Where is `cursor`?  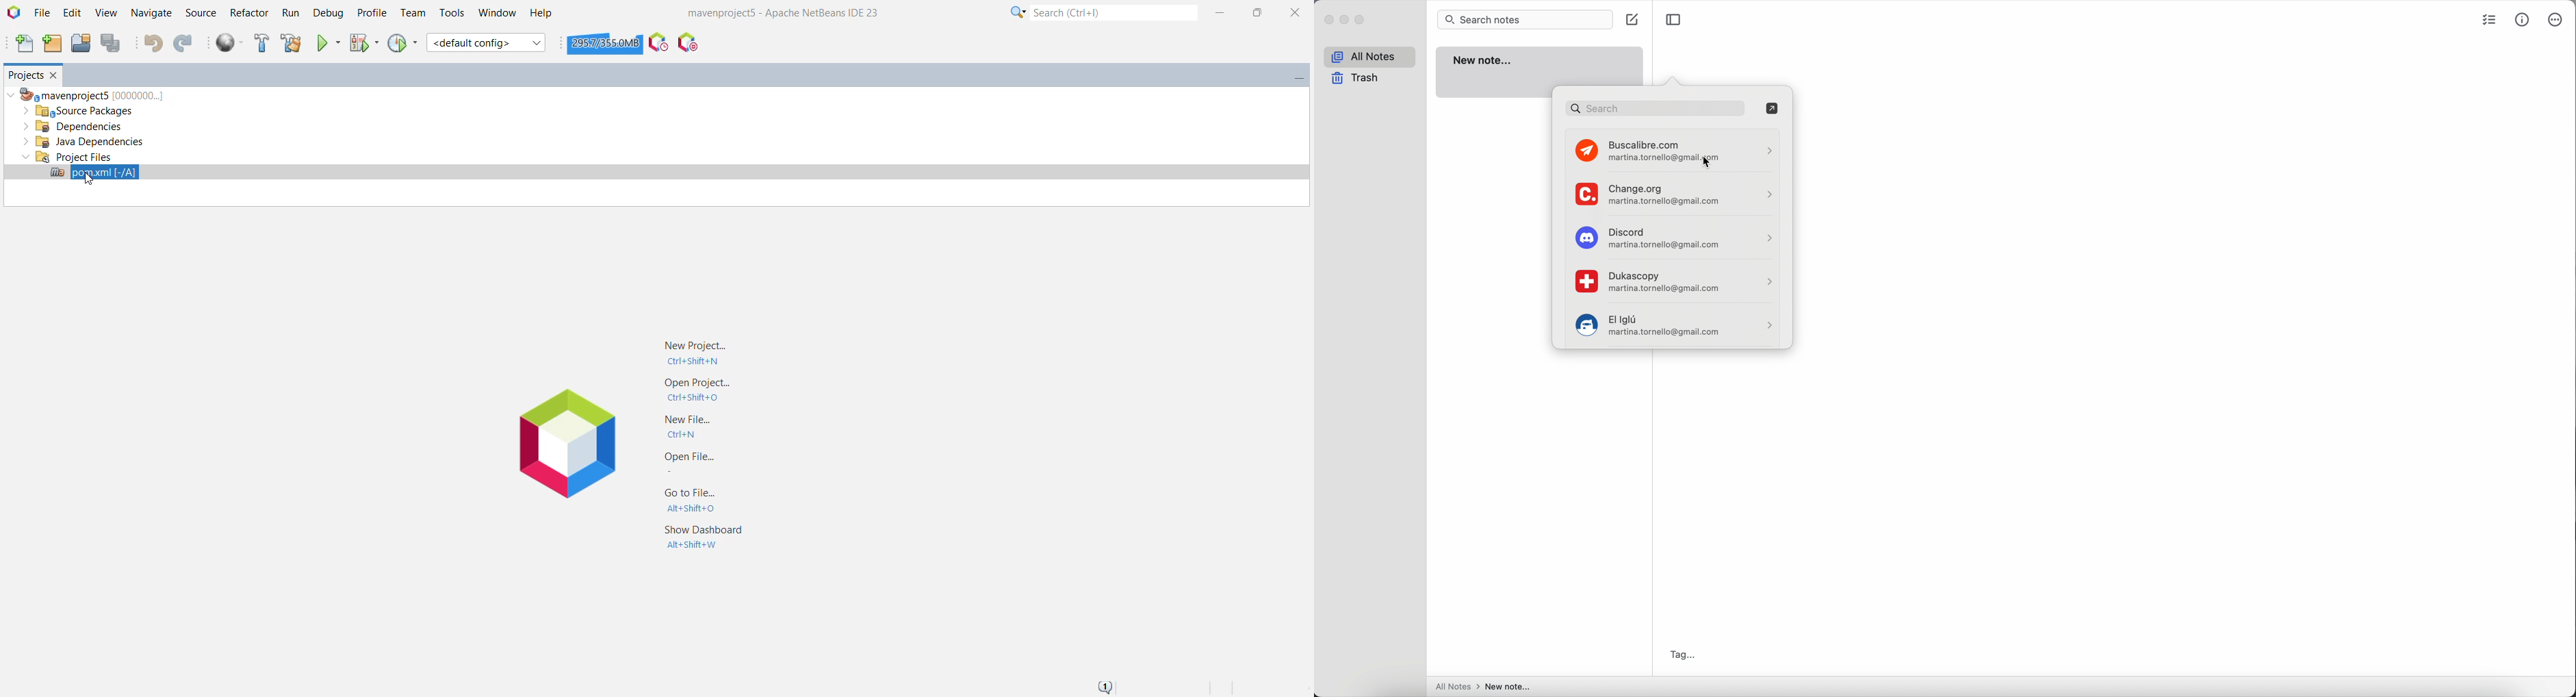 cursor is located at coordinates (88, 179).